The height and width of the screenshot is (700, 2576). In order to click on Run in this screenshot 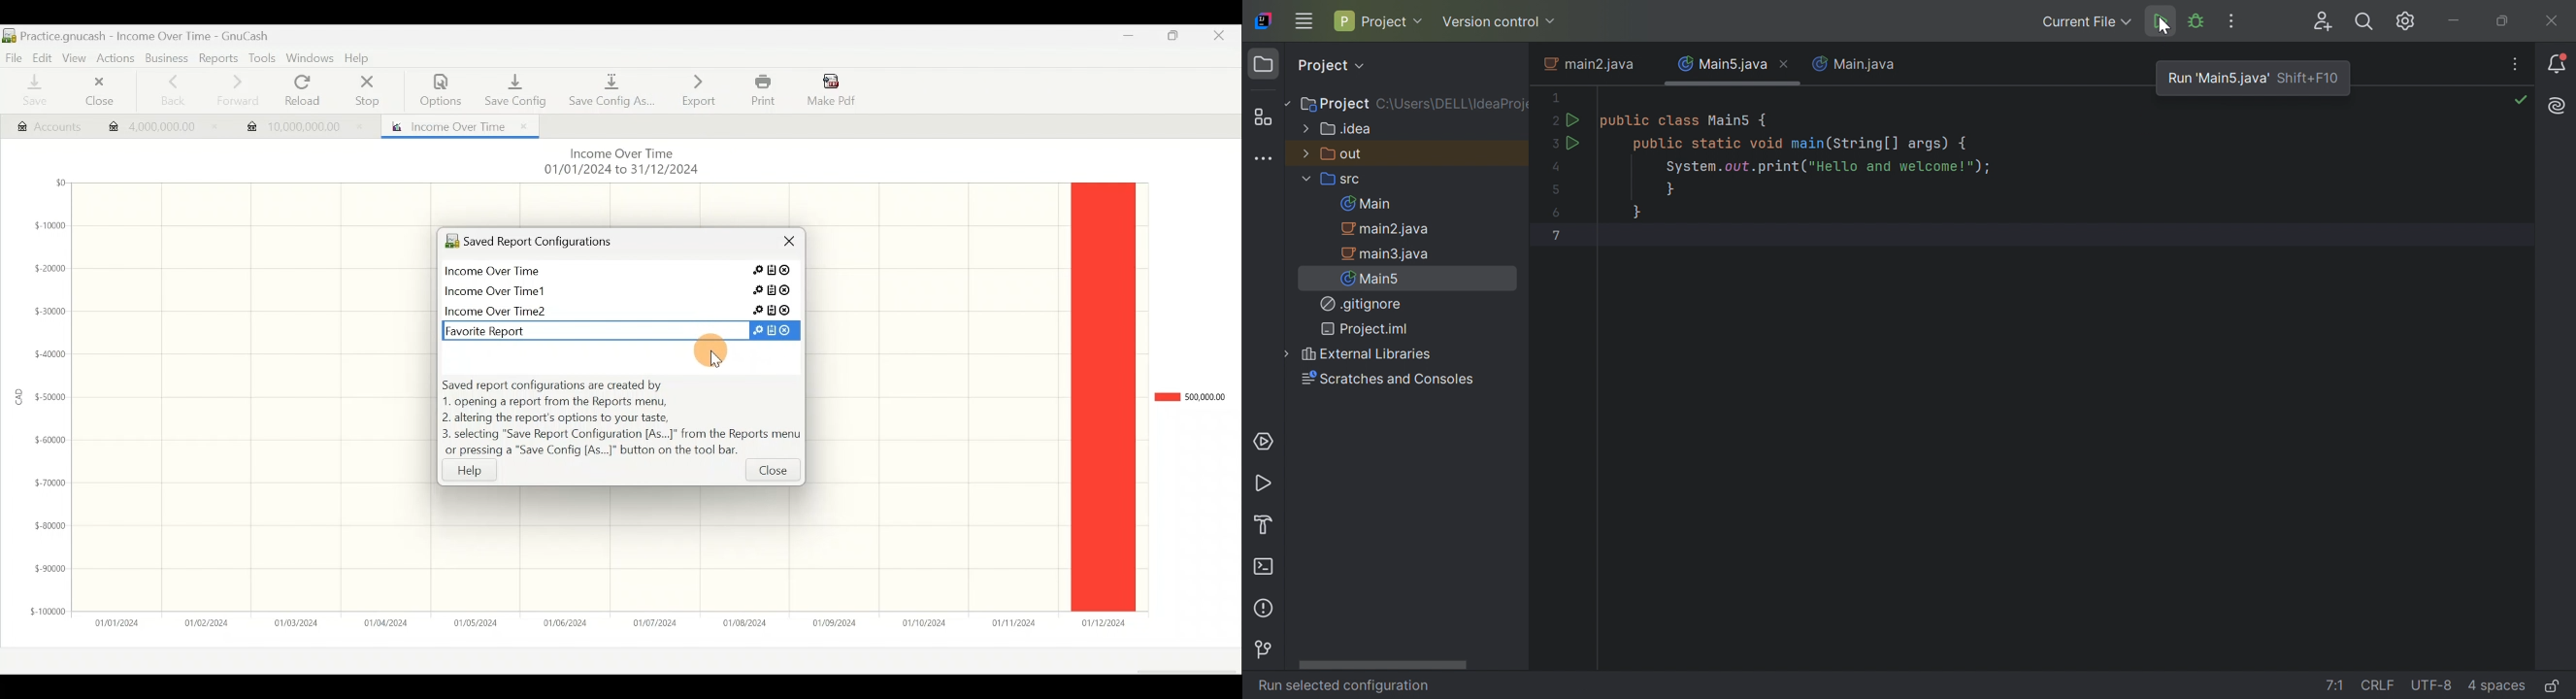, I will do `click(1574, 118)`.